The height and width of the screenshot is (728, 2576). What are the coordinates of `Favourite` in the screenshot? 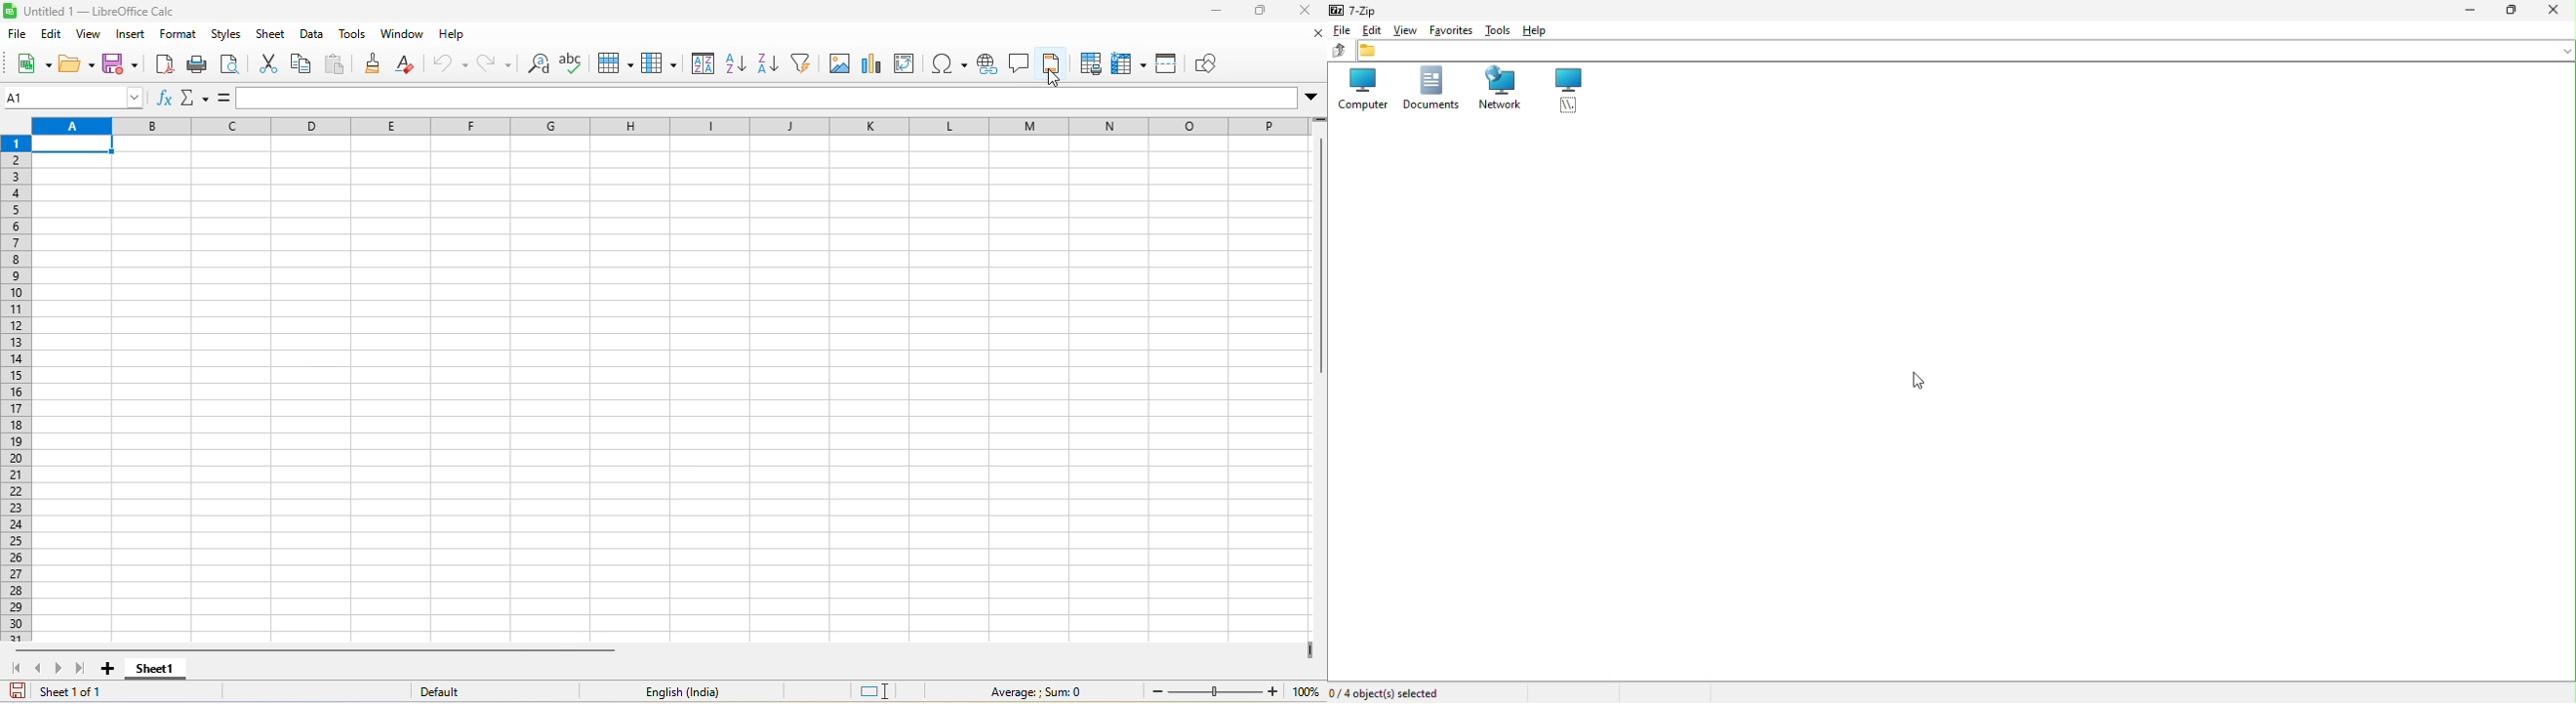 It's located at (1451, 29).